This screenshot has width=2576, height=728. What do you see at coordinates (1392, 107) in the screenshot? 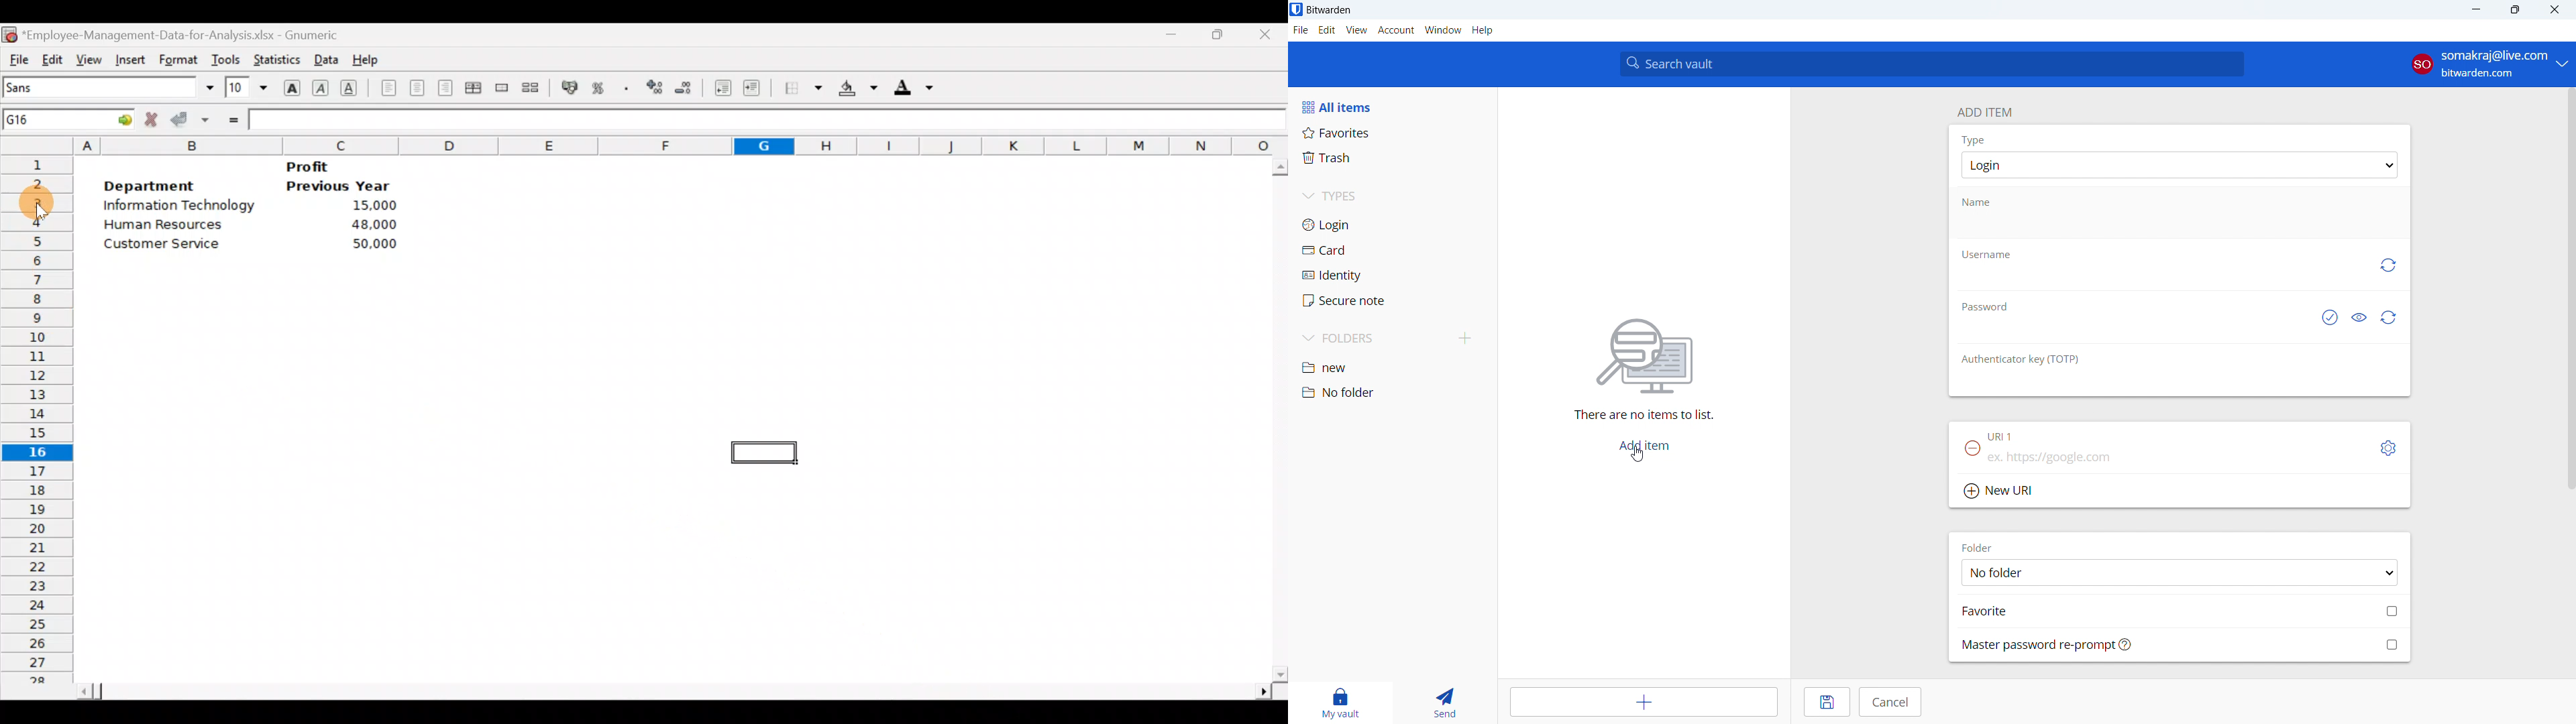
I see `all items` at bounding box center [1392, 107].